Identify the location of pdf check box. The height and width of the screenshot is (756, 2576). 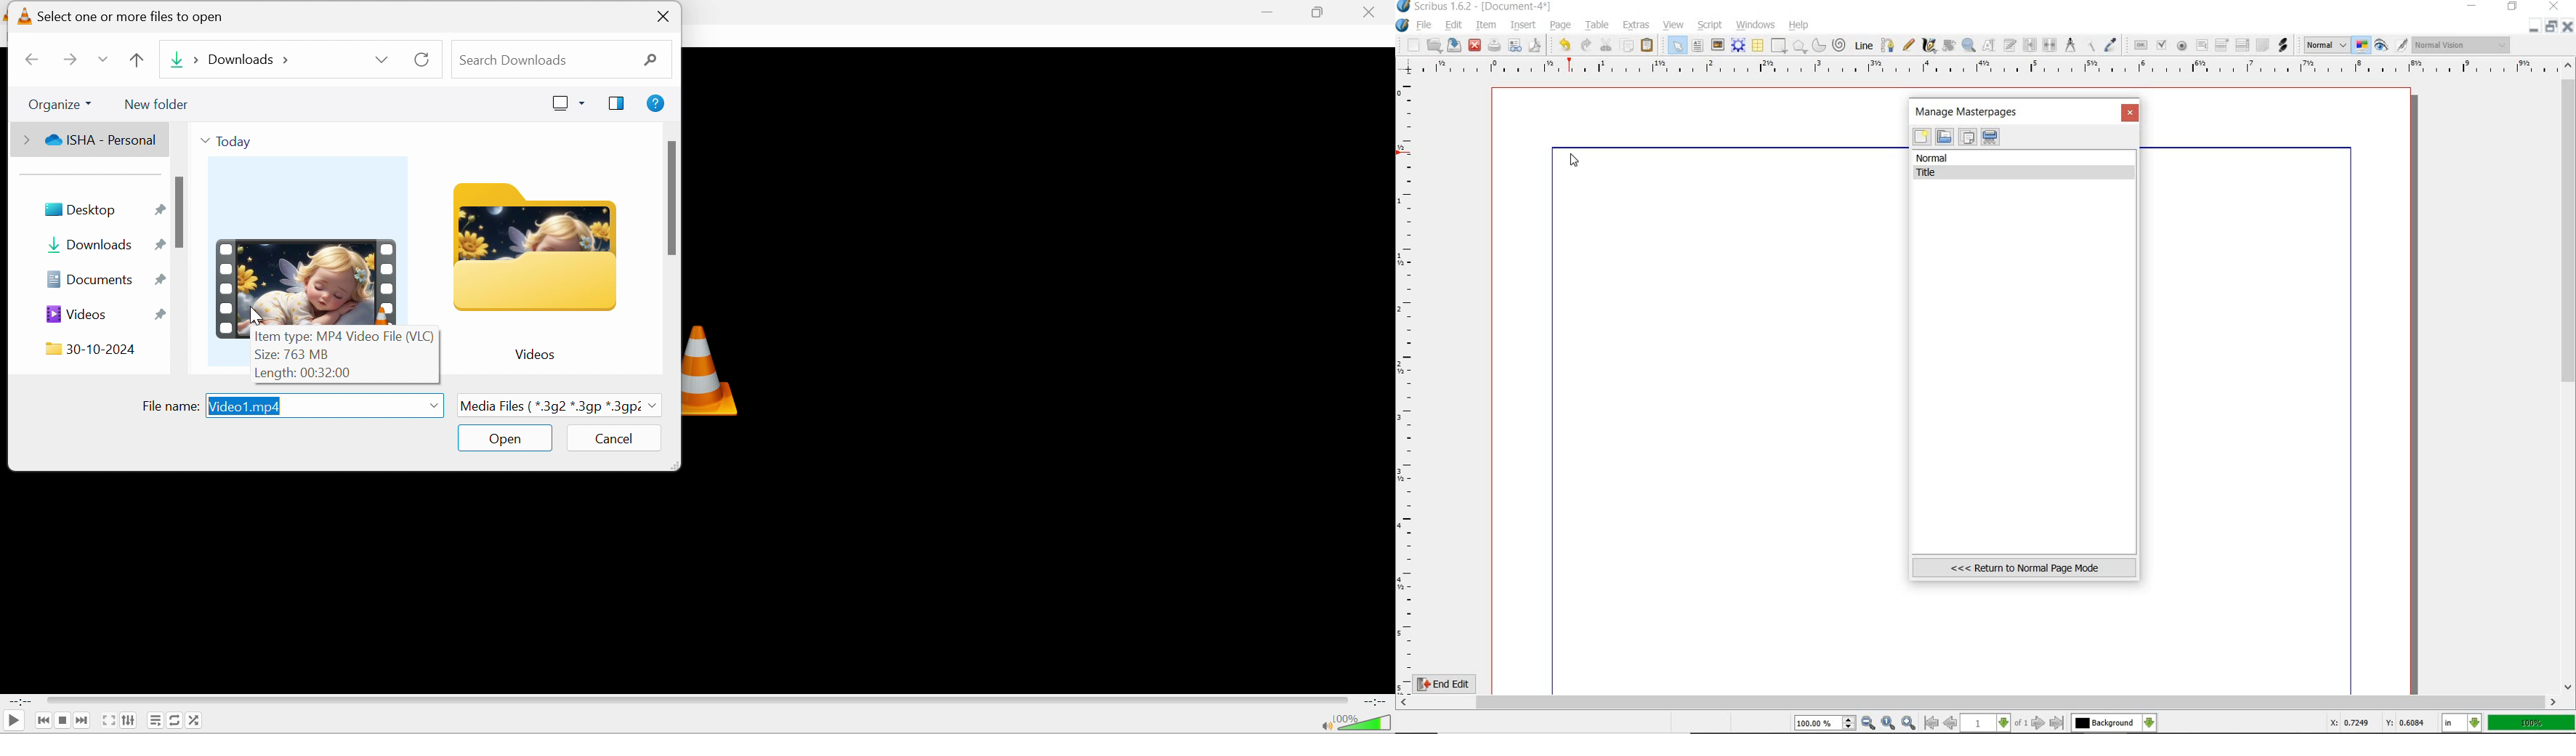
(2161, 45).